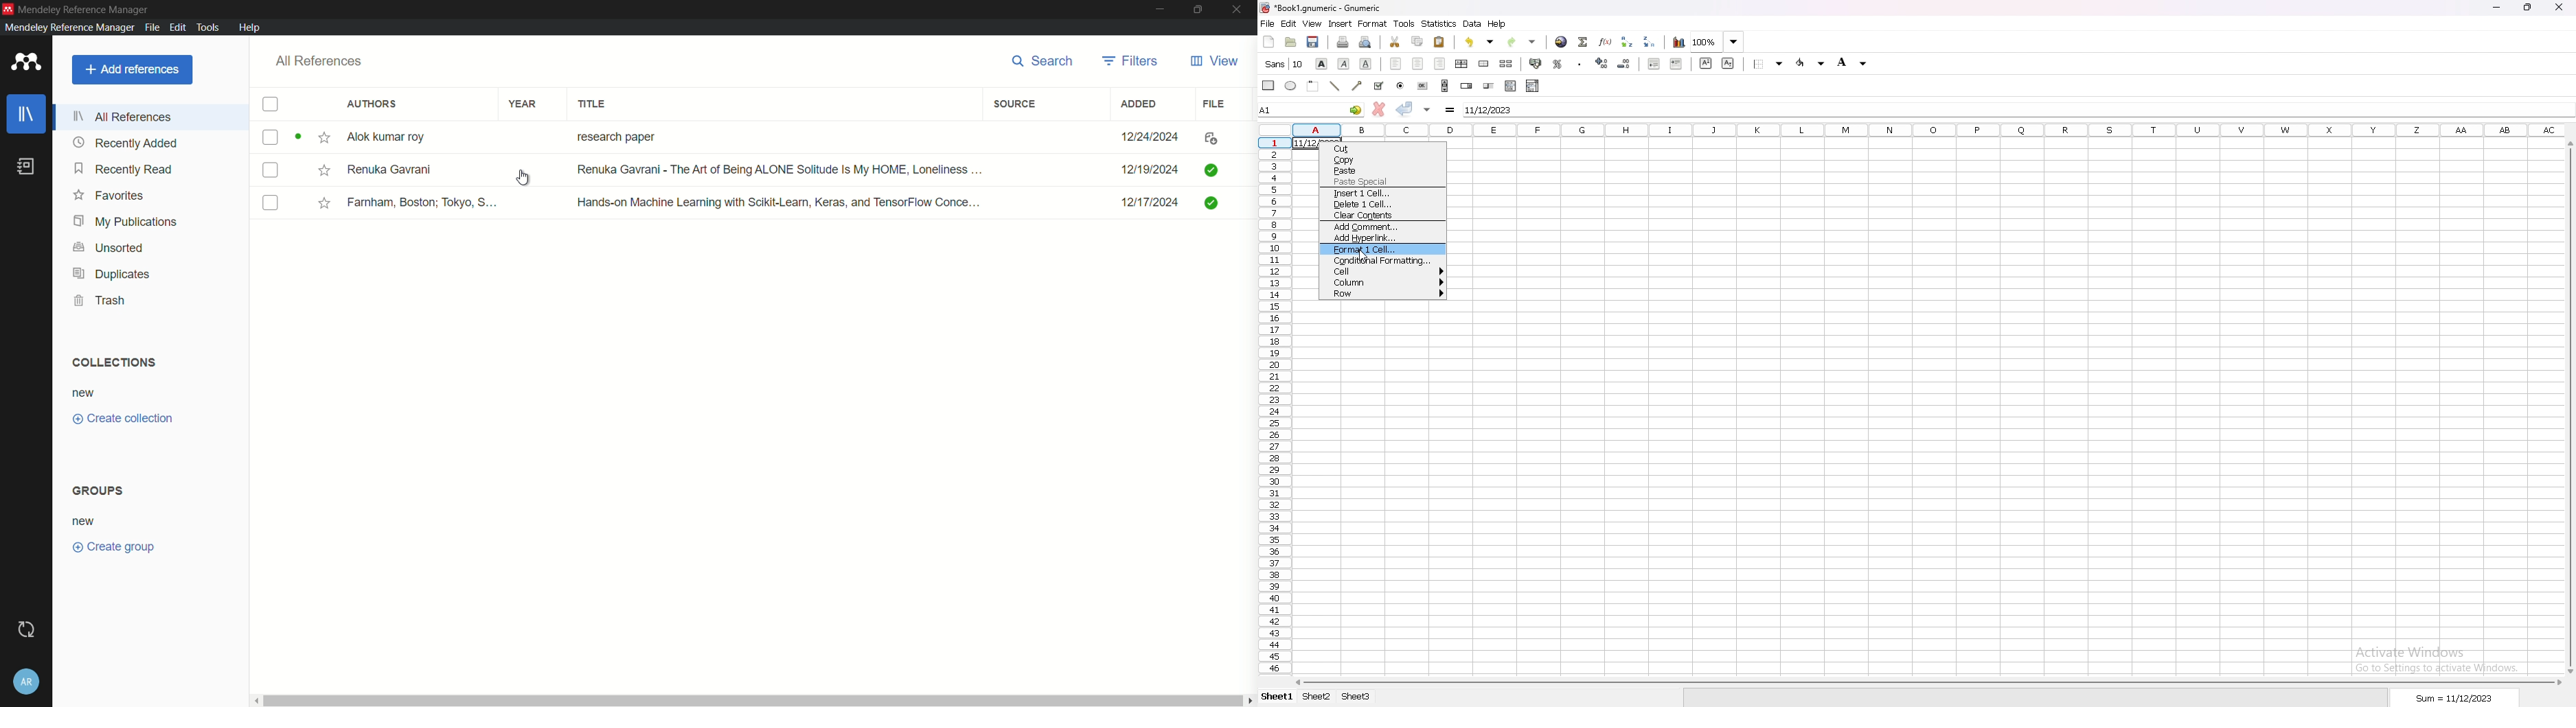  What do you see at coordinates (526, 175) in the screenshot?
I see `cursor` at bounding box center [526, 175].